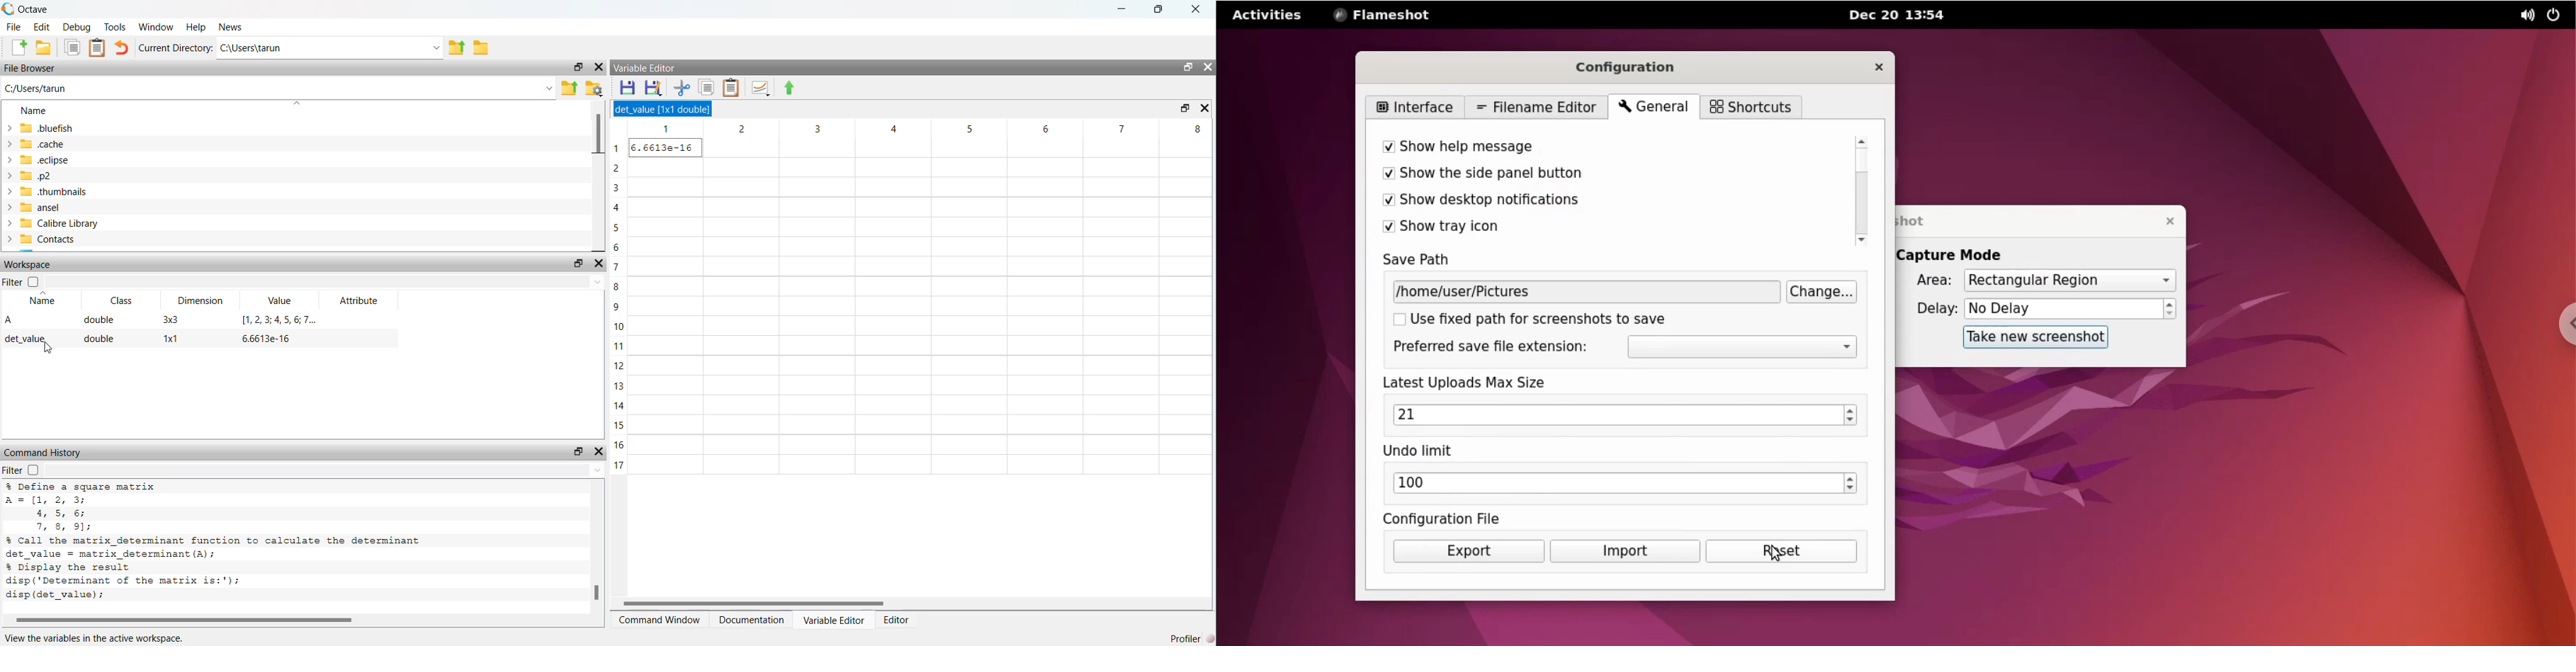  Describe the element at coordinates (232, 27) in the screenshot. I see `news` at that location.